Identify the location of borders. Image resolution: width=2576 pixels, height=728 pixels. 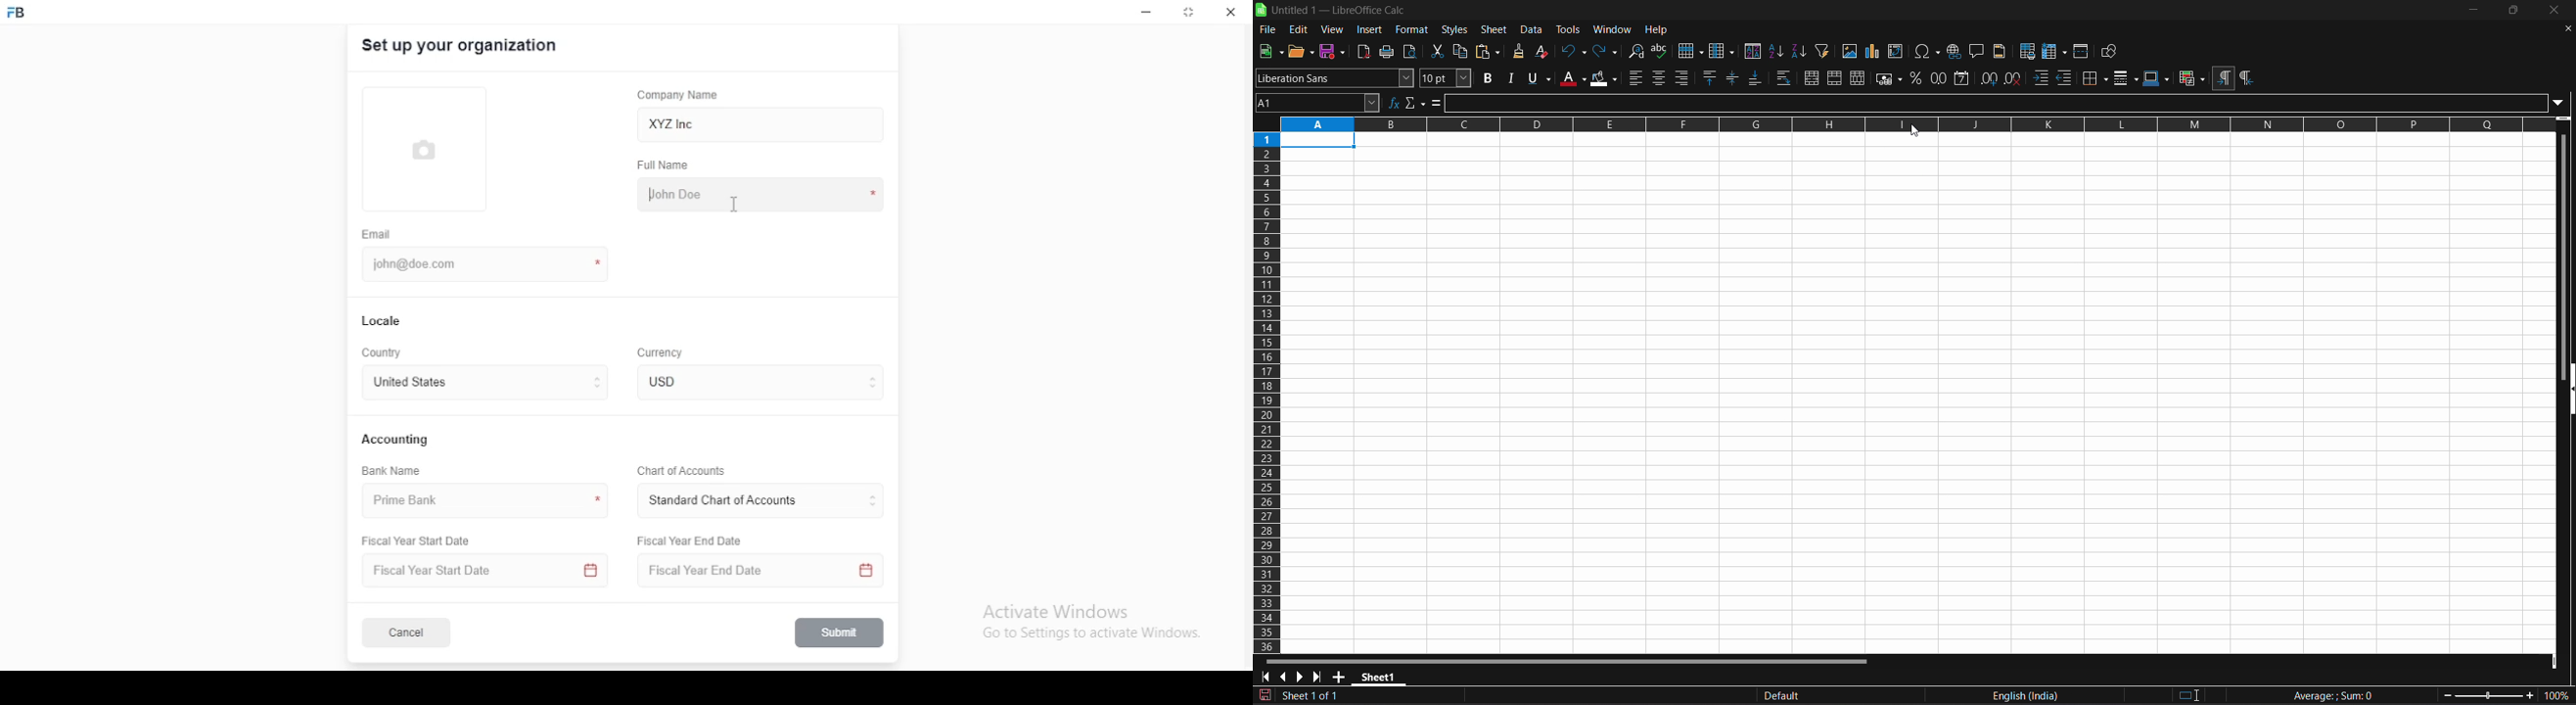
(2095, 77).